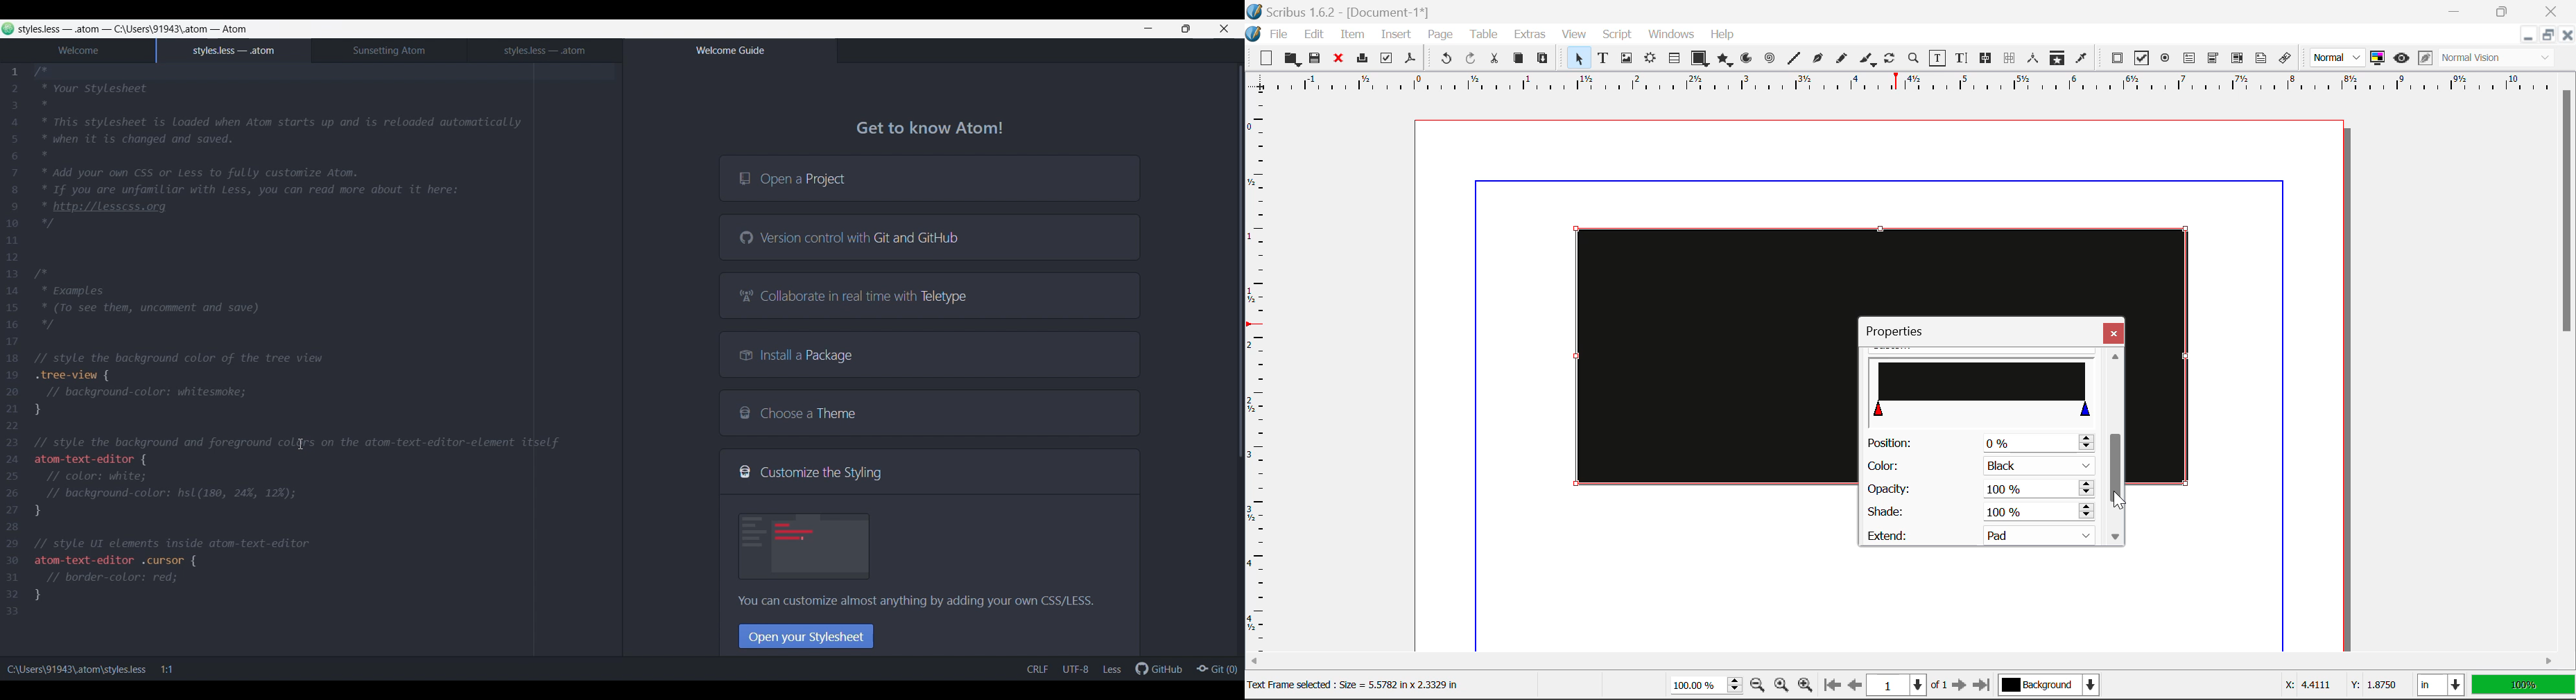 Image resolution: width=2576 pixels, height=700 pixels. What do you see at coordinates (1316, 59) in the screenshot?
I see `Save` at bounding box center [1316, 59].